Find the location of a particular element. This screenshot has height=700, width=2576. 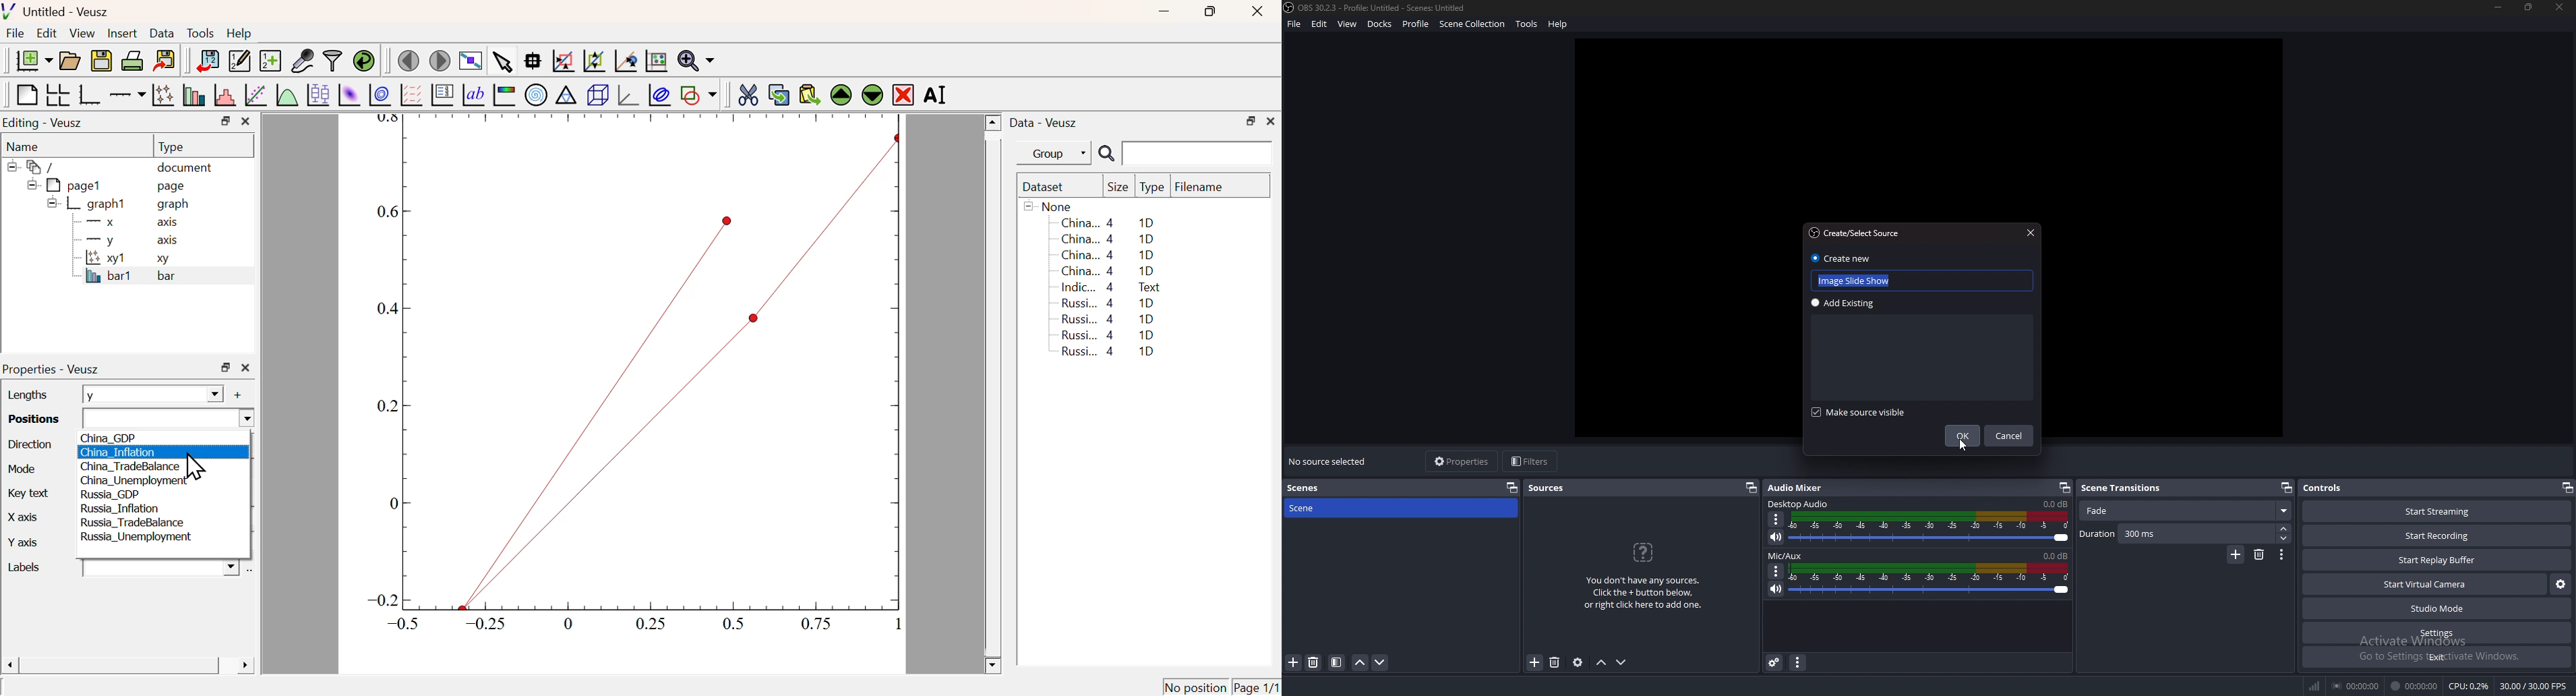

help is located at coordinates (1559, 24).